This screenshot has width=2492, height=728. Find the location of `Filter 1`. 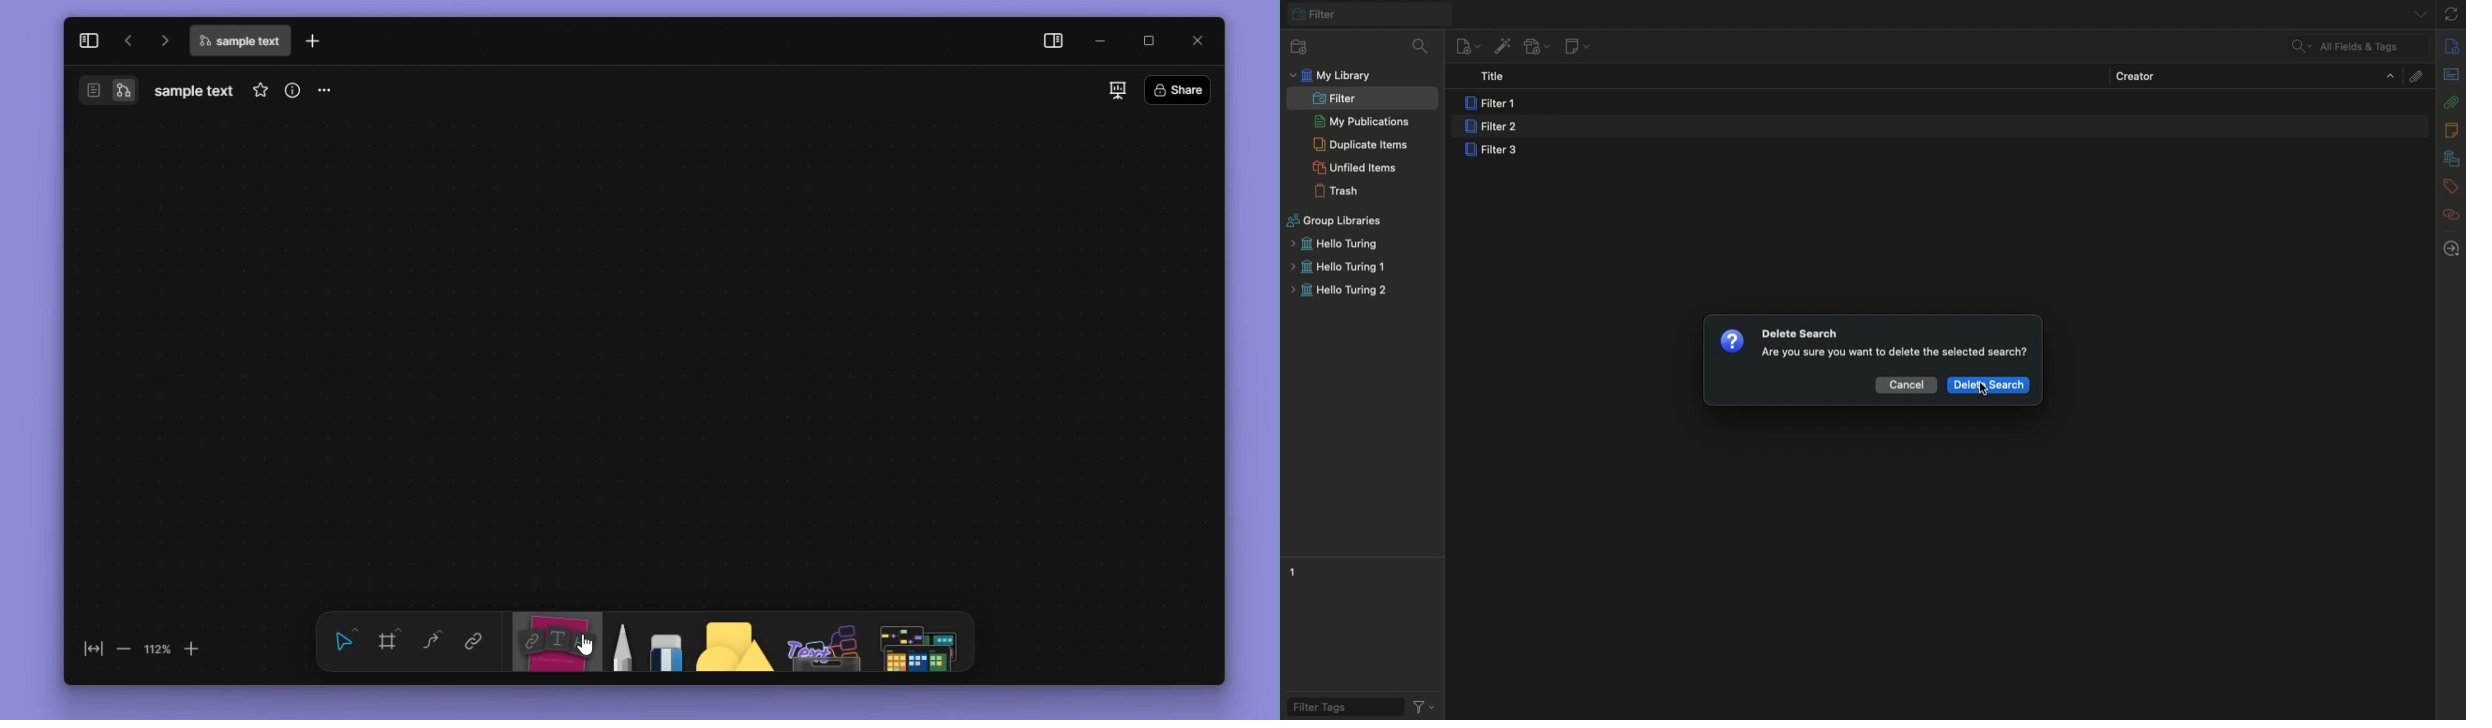

Filter 1 is located at coordinates (1493, 104).